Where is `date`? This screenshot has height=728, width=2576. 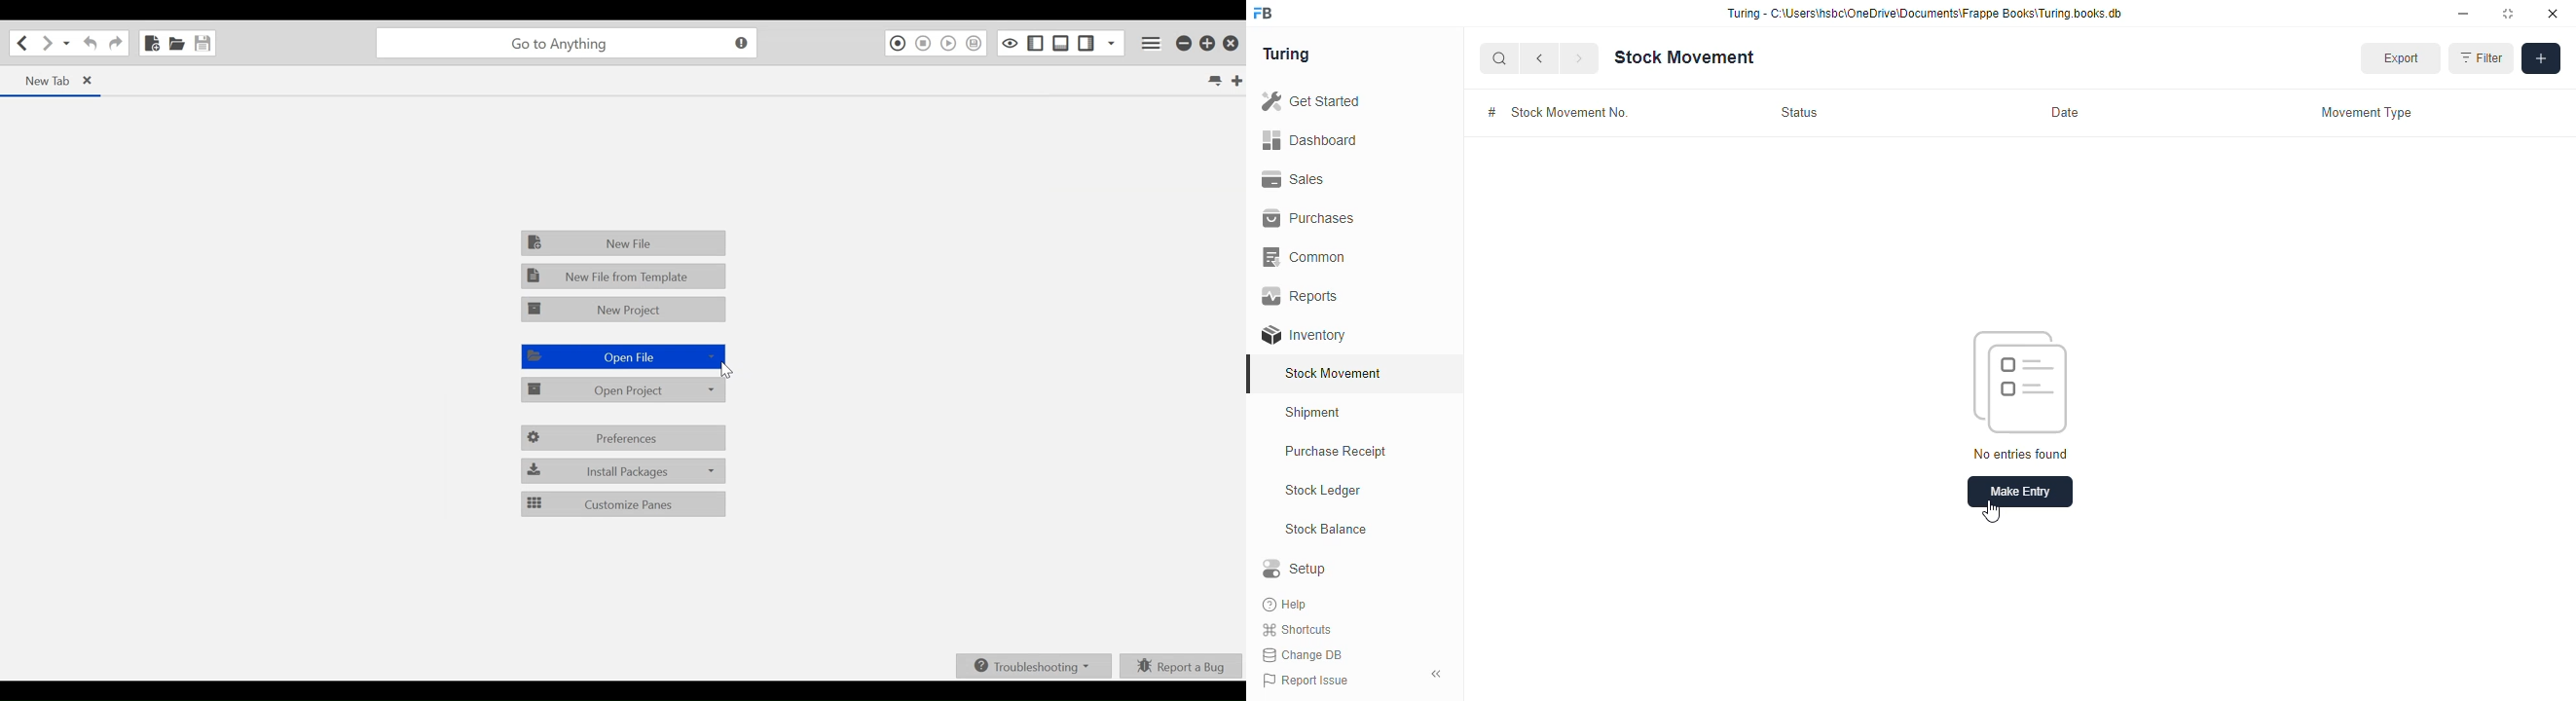 date is located at coordinates (2066, 112).